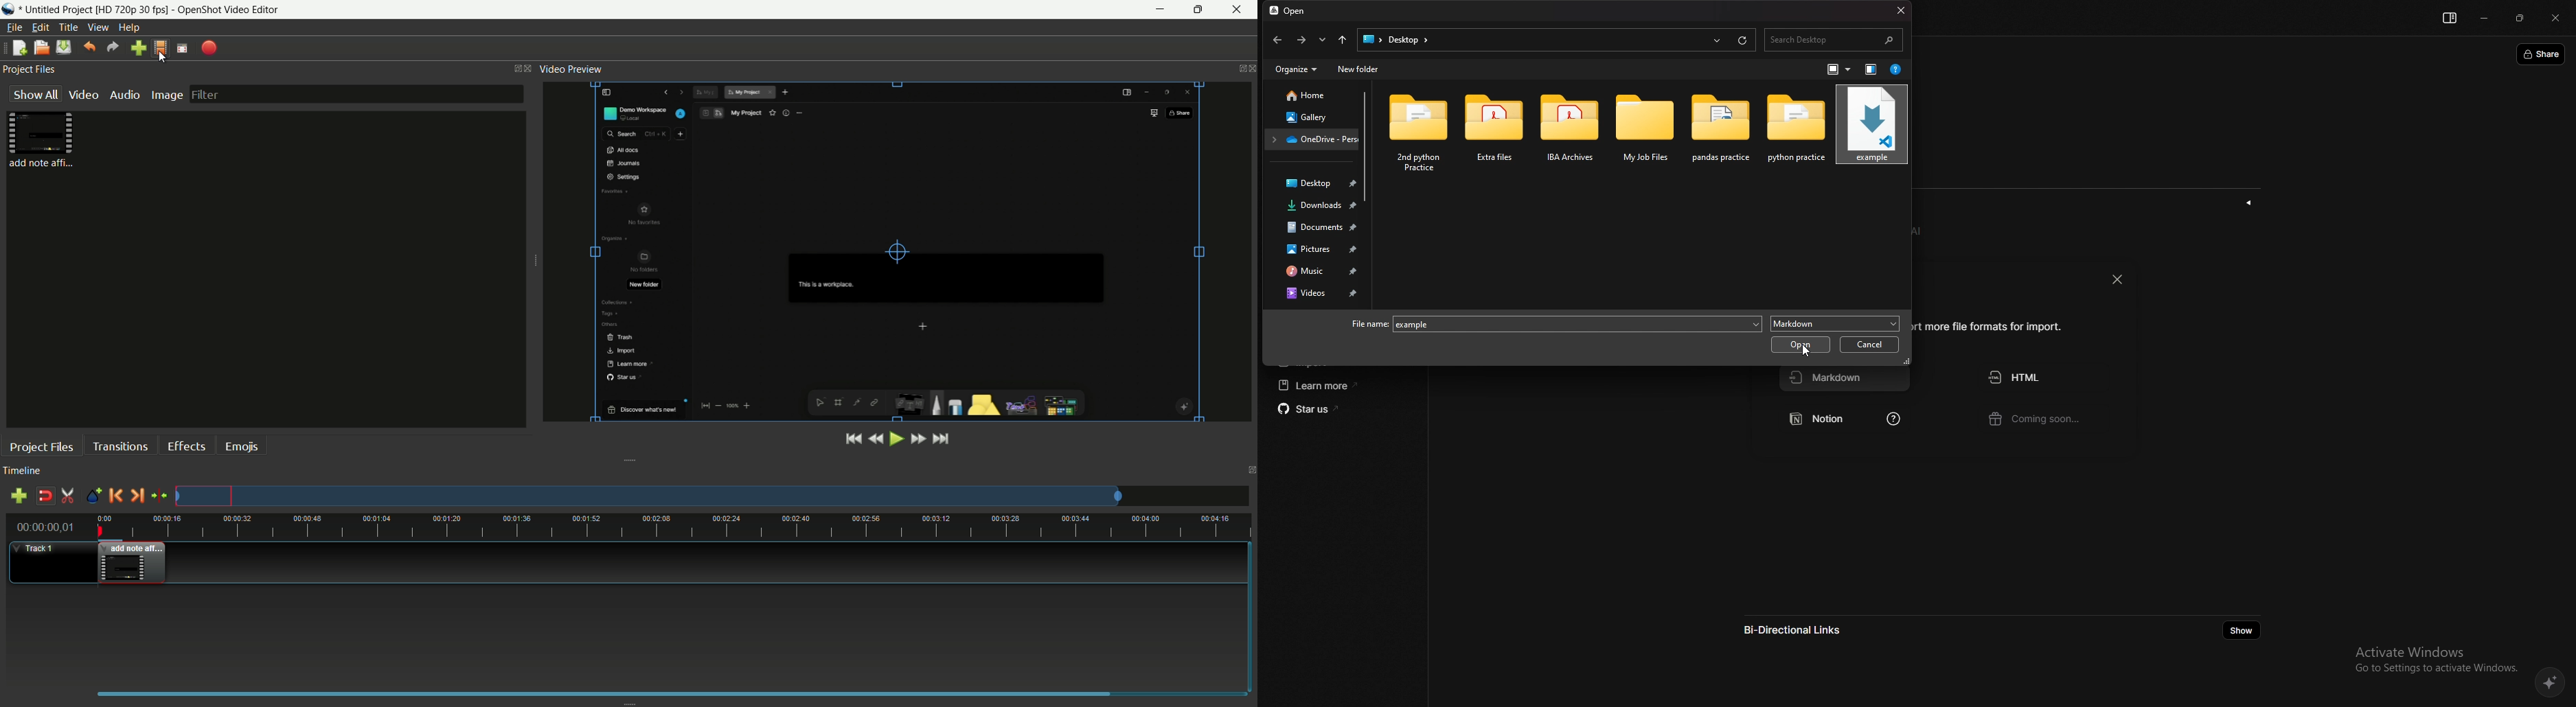 This screenshot has height=728, width=2576. Describe the element at coordinates (1837, 69) in the screenshot. I see `change view` at that location.